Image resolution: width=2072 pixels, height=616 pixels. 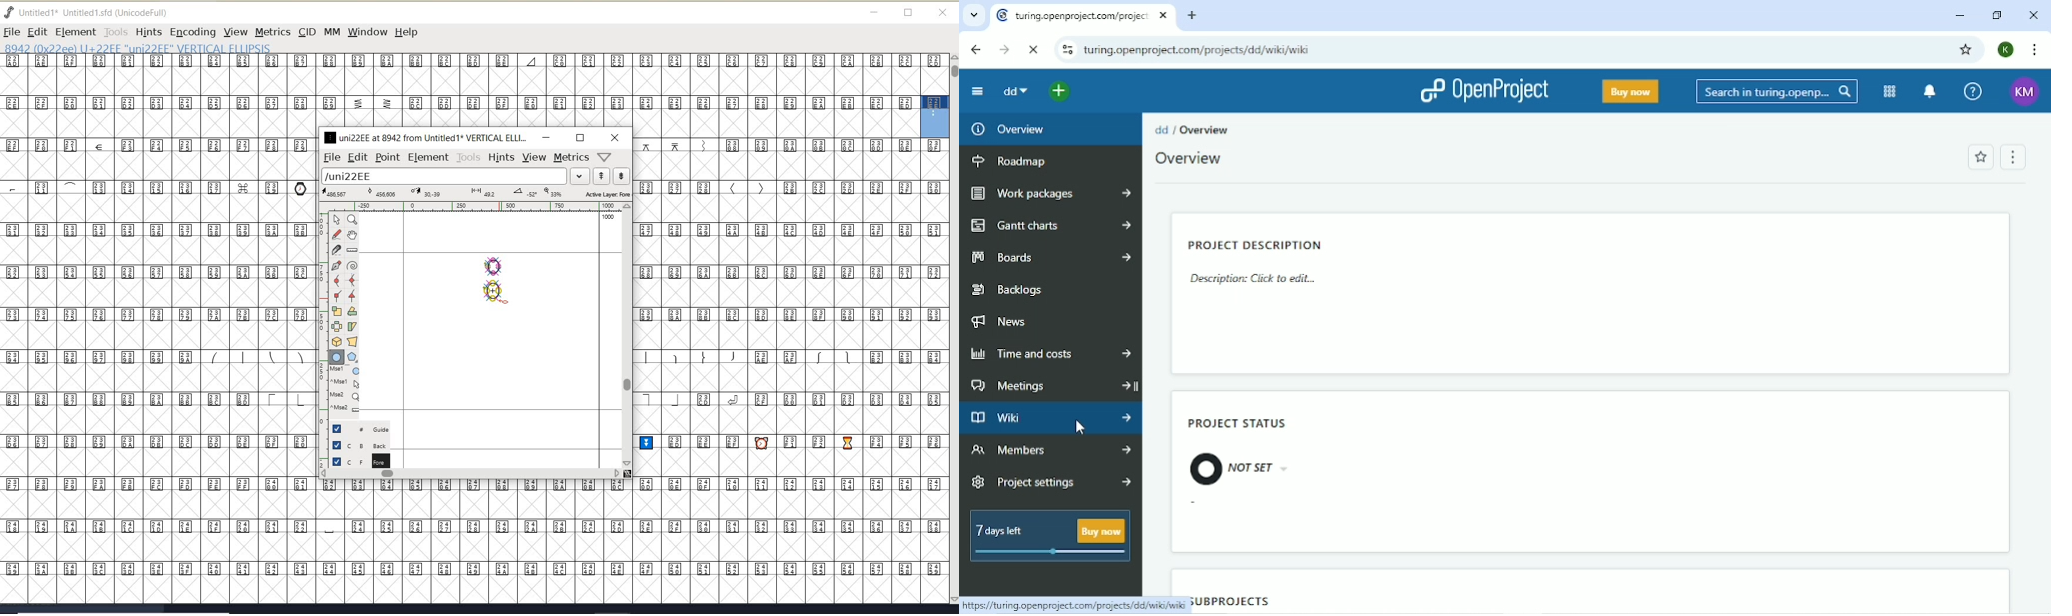 I want to click on glyph selected, so click(x=936, y=116).